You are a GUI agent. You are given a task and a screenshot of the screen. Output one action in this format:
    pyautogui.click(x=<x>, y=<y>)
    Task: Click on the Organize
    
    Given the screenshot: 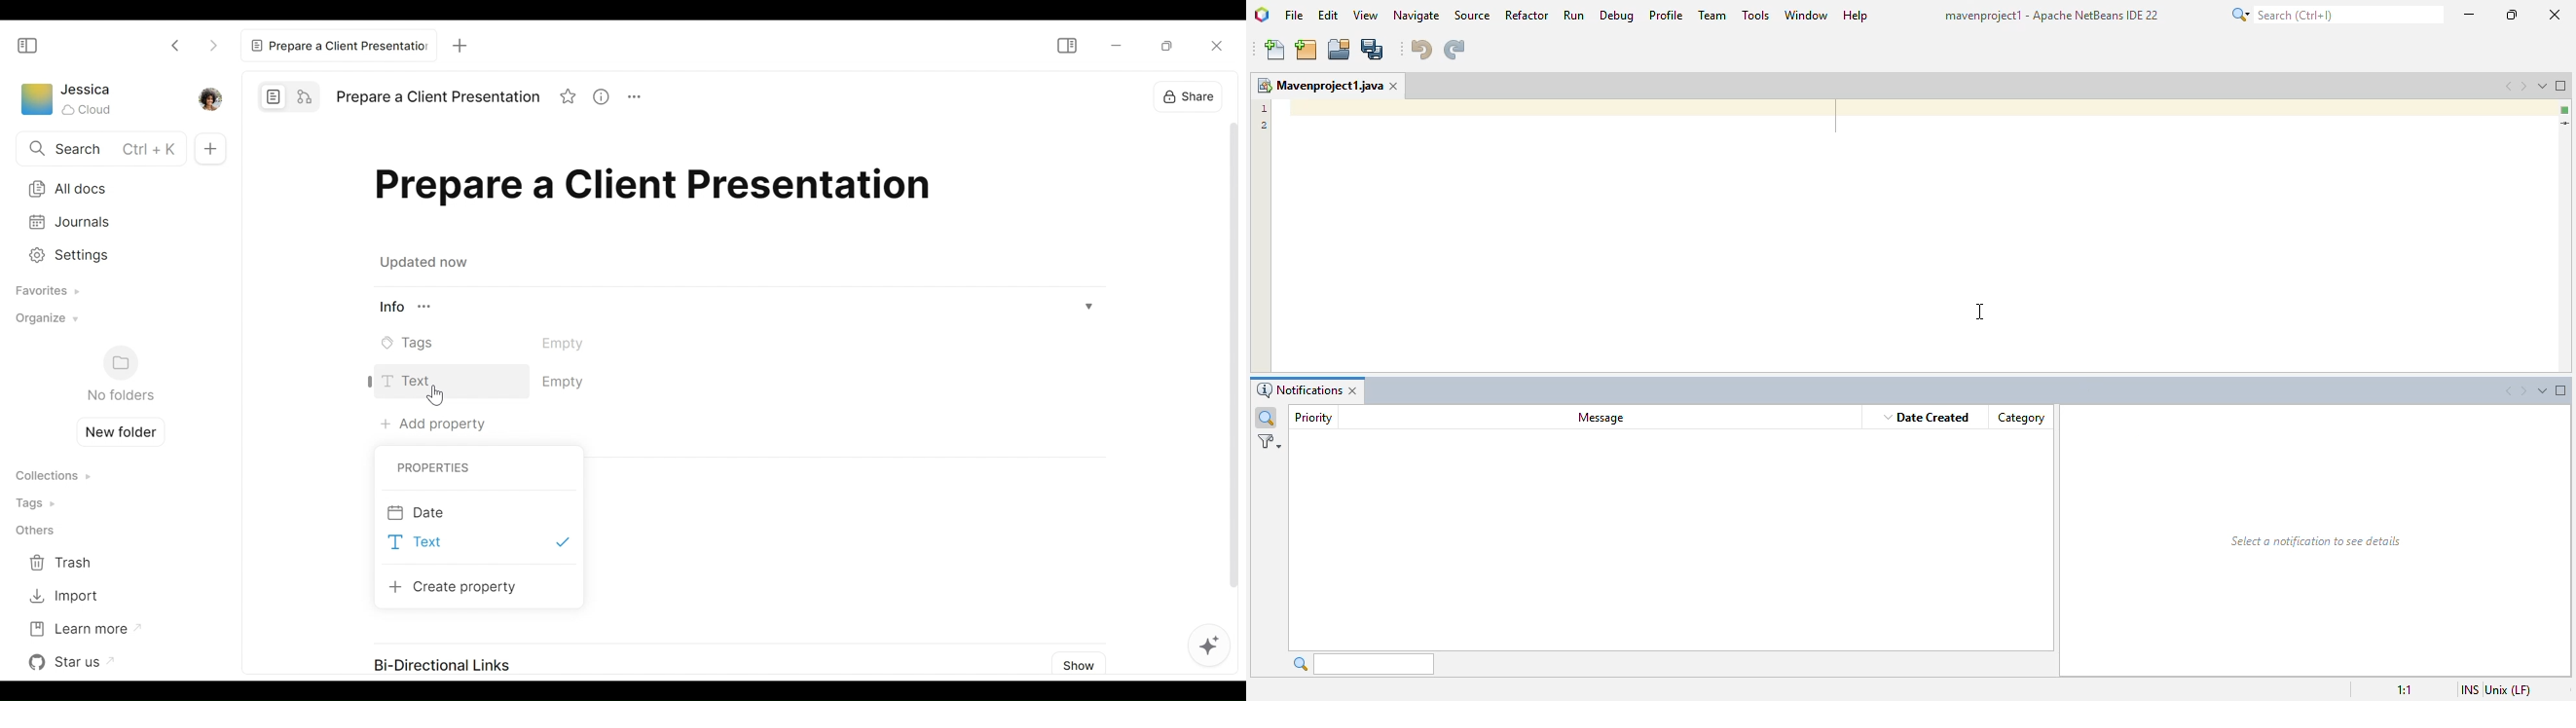 What is the action you would take?
    pyautogui.click(x=43, y=322)
    